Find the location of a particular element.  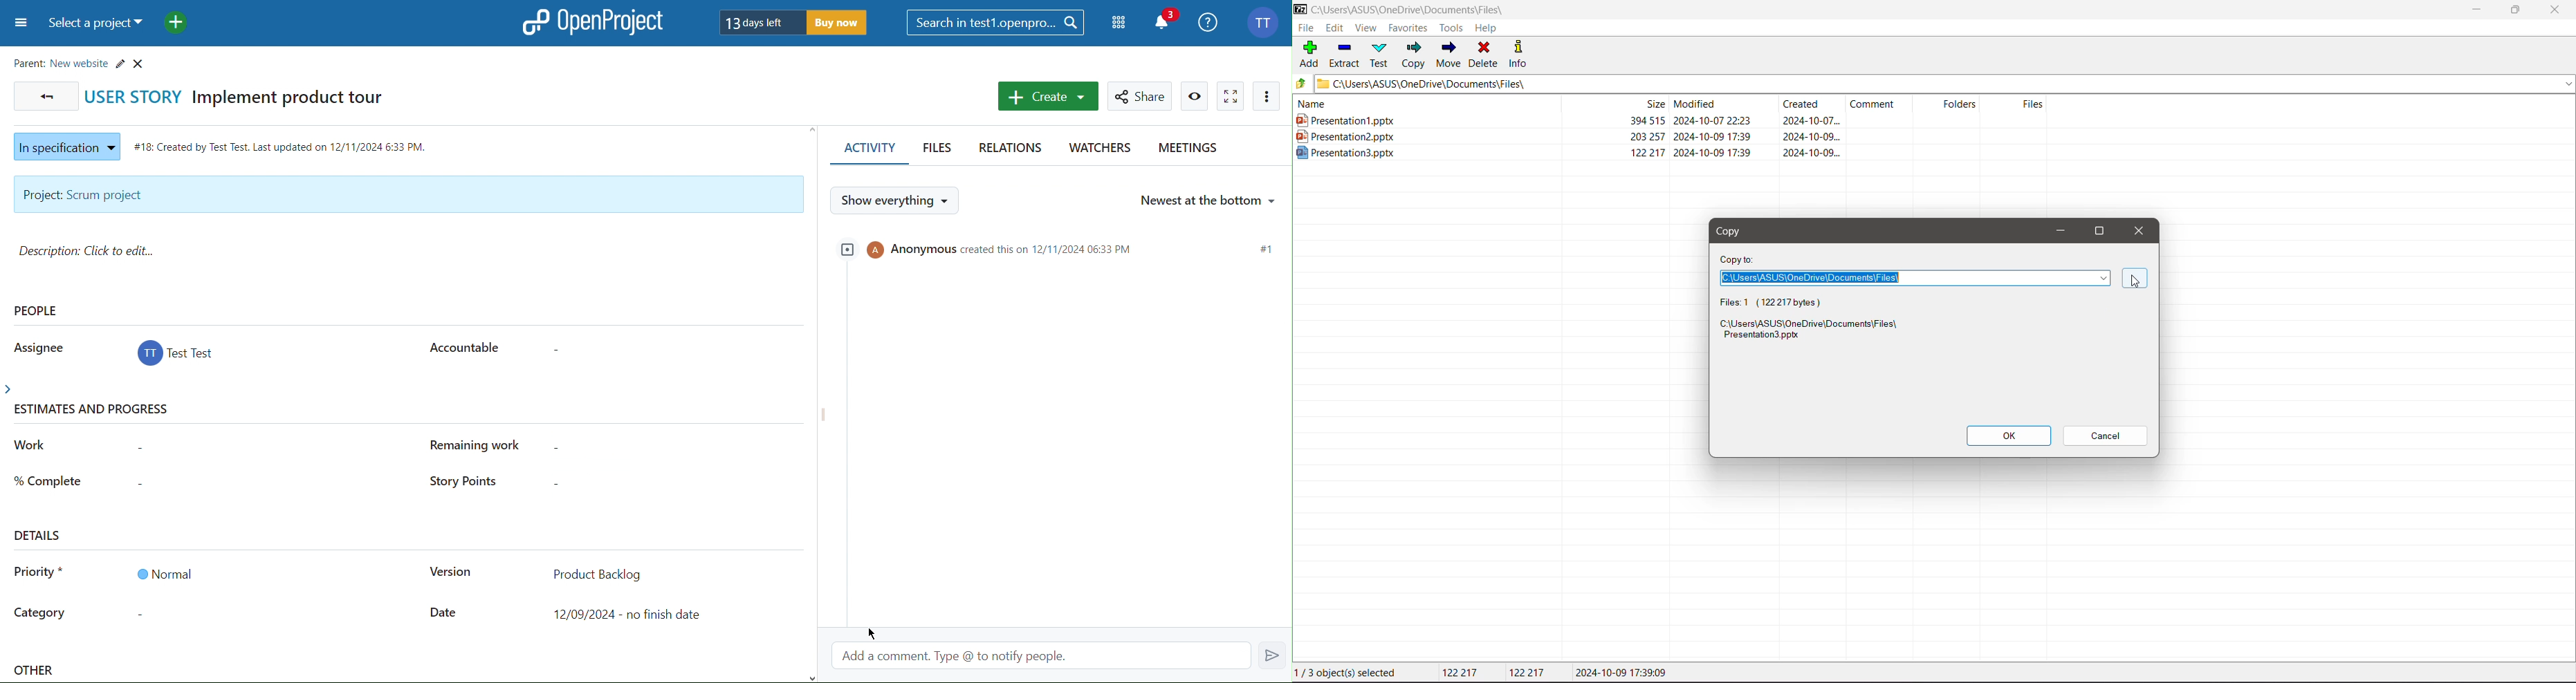

Newest at the bottom is located at coordinates (1206, 198).